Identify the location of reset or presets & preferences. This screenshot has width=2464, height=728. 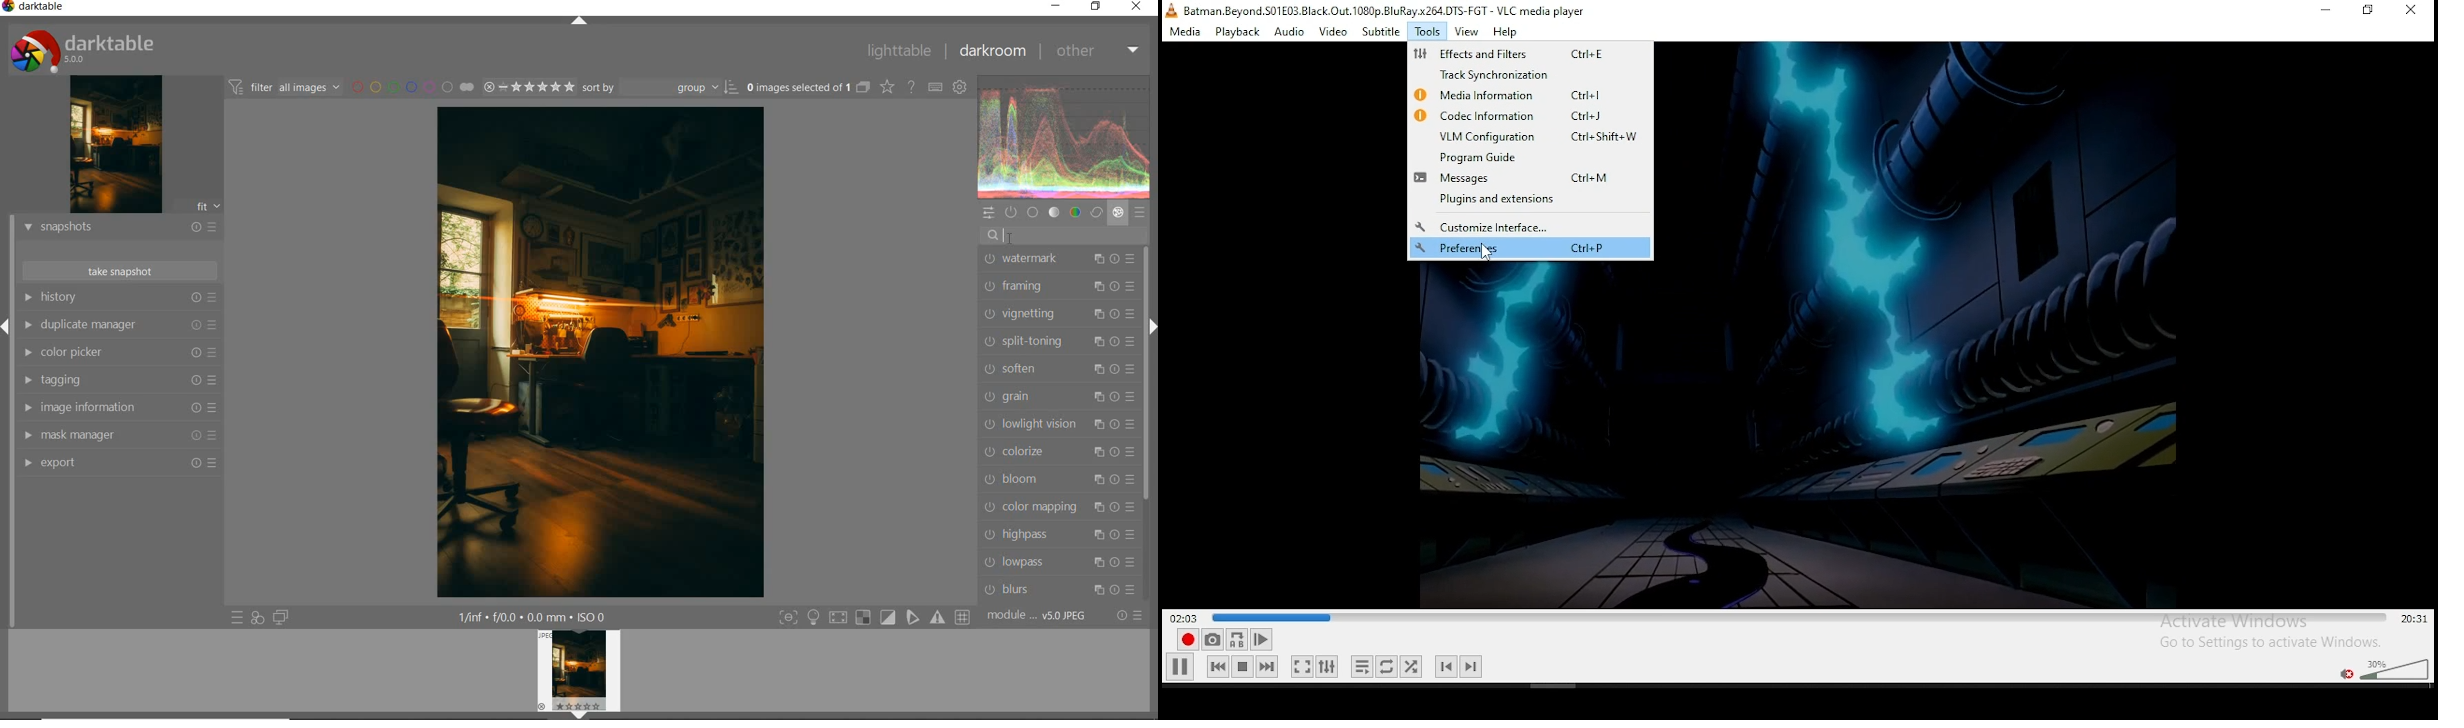
(1130, 615).